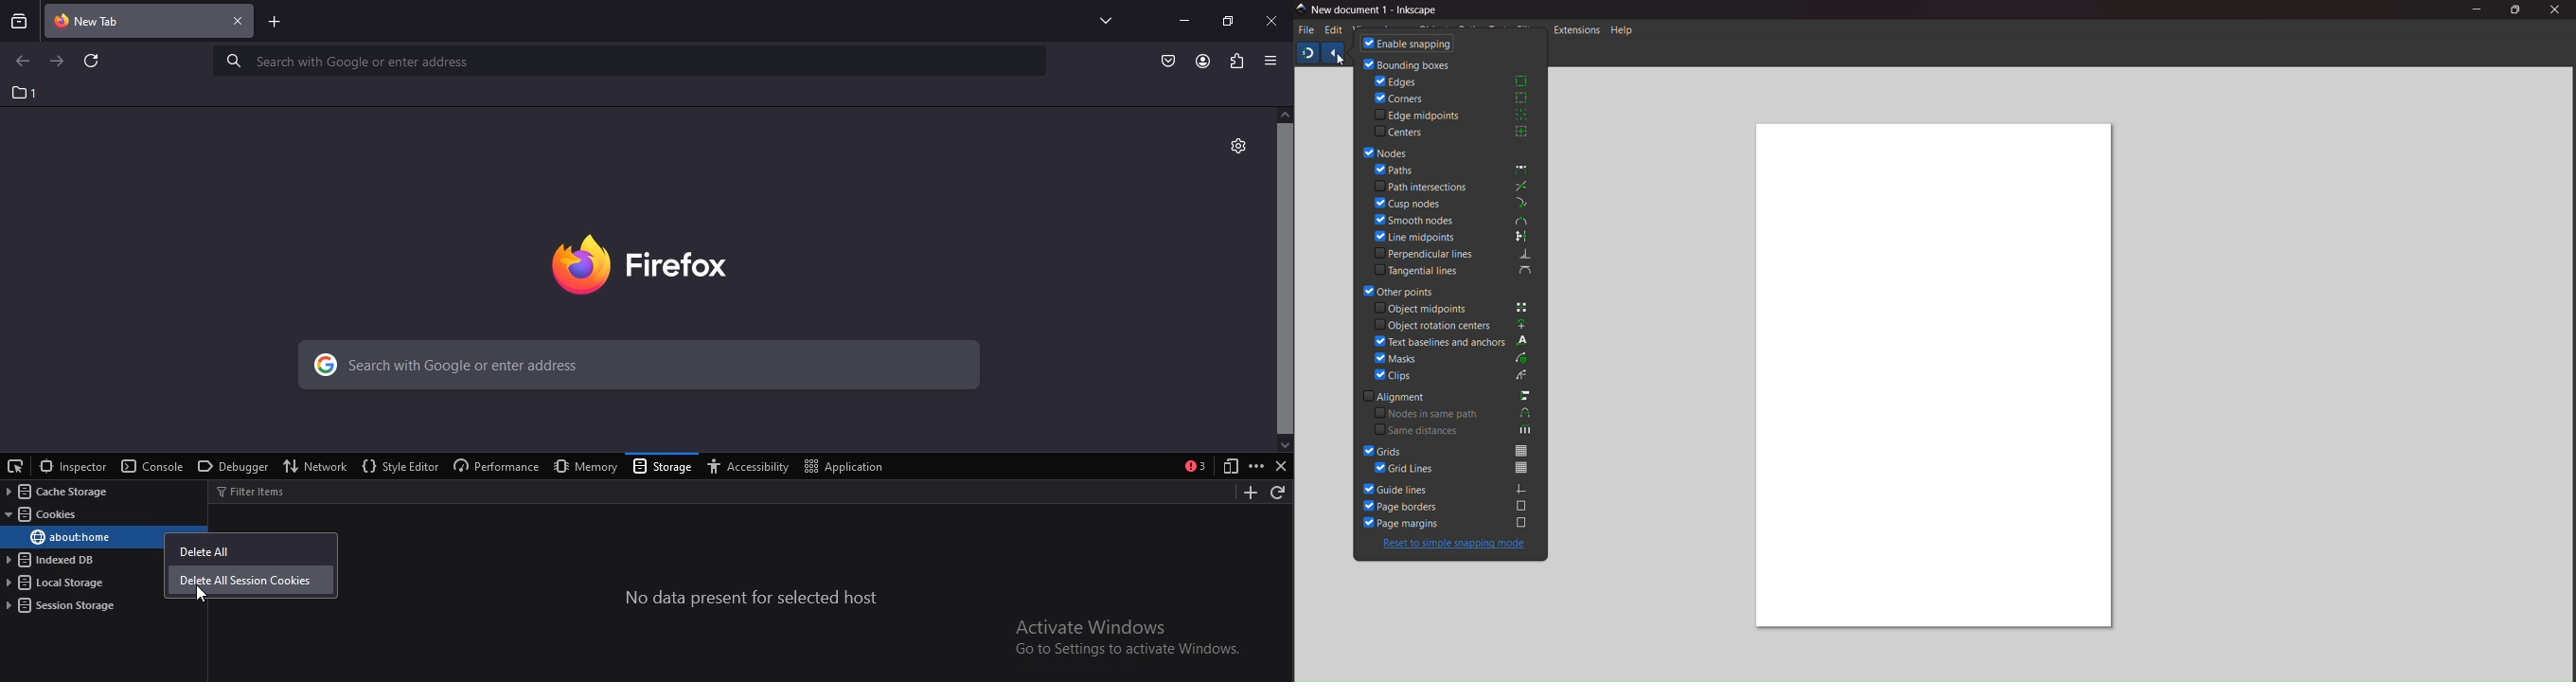 This screenshot has width=2576, height=700. What do you see at coordinates (1340, 62) in the screenshot?
I see `cursor` at bounding box center [1340, 62].